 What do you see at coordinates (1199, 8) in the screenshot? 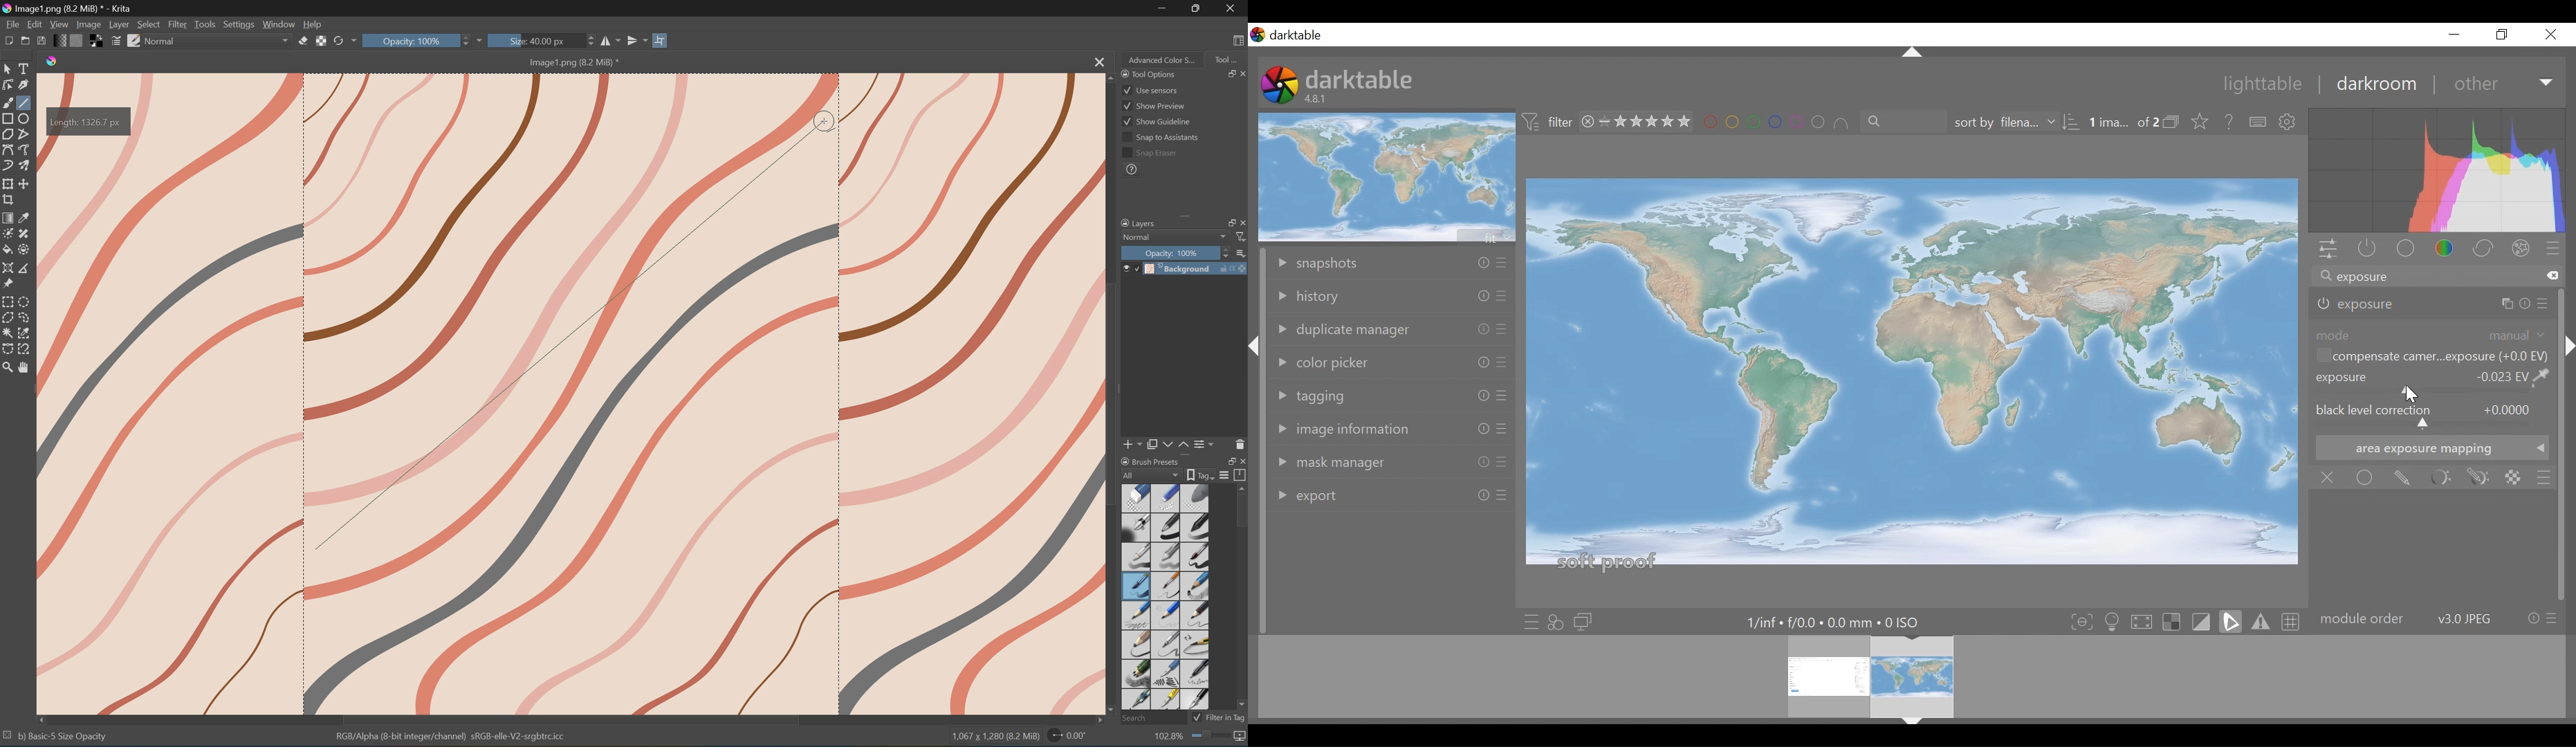
I see `Restore Down` at bounding box center [1199, 8].